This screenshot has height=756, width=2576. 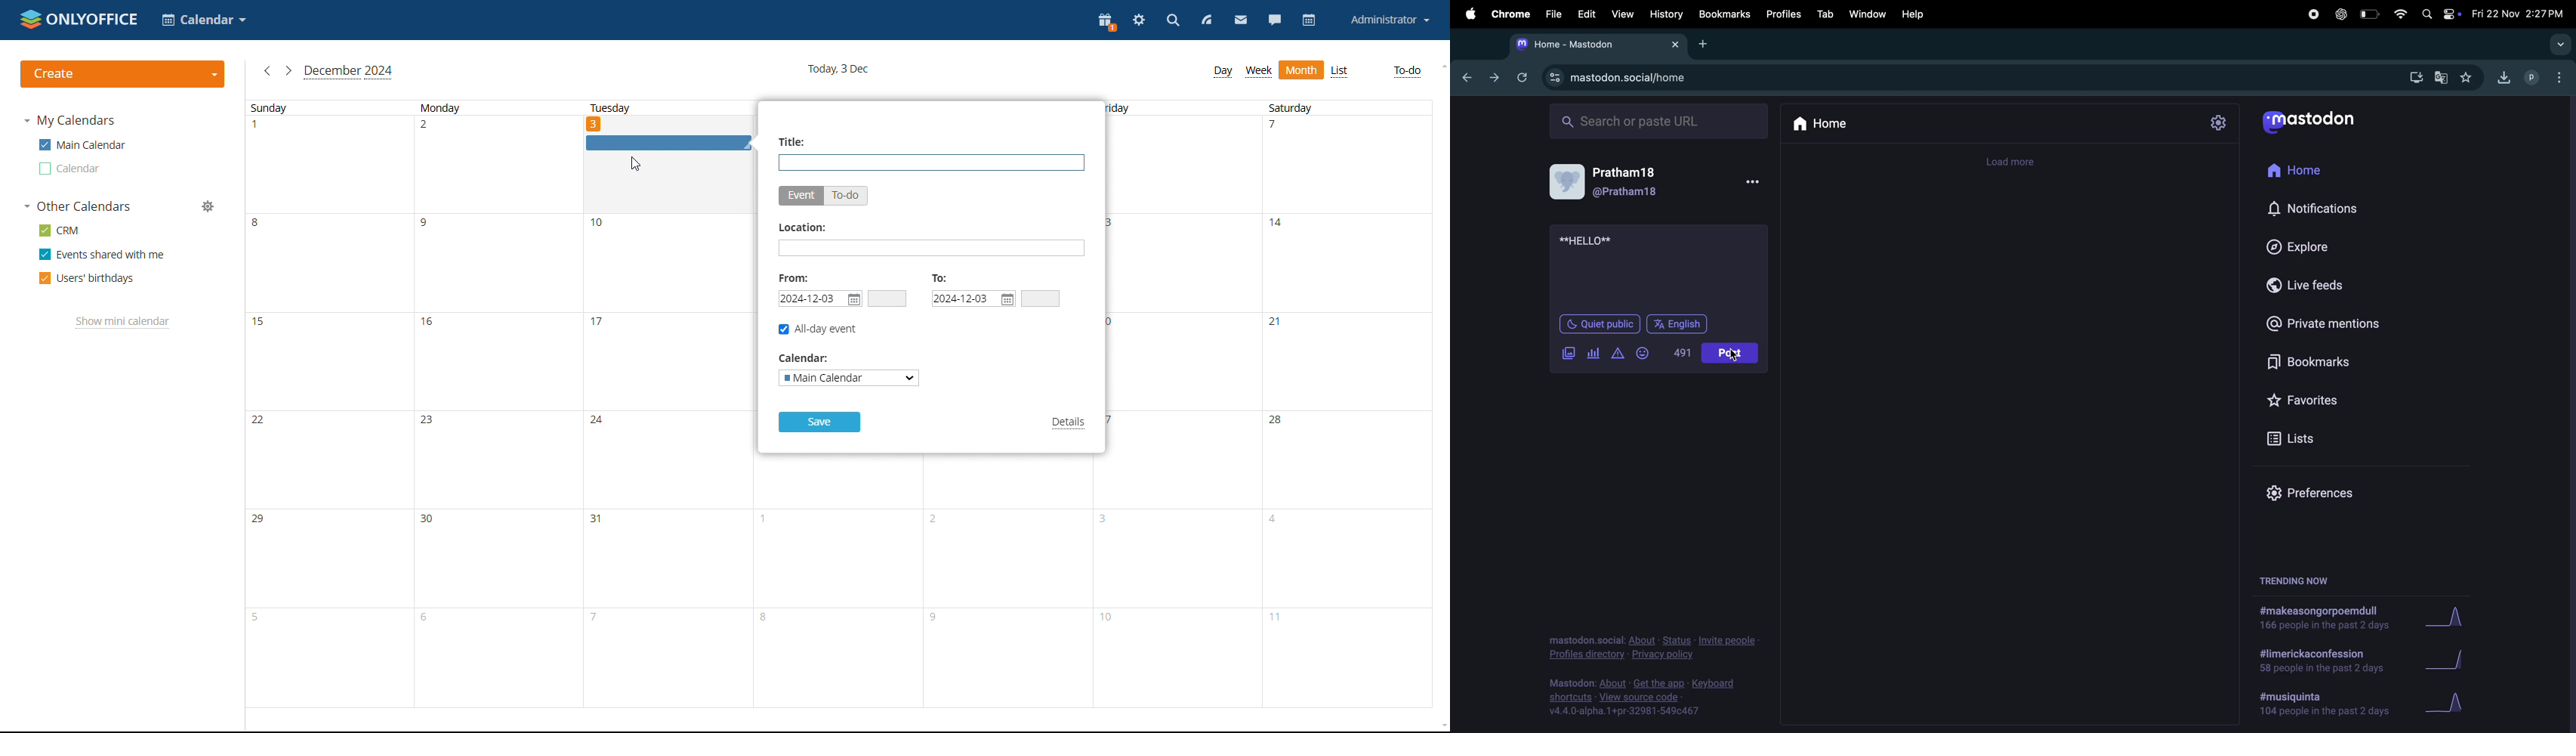 I want to click on pool, so click(x=1595, y=352).